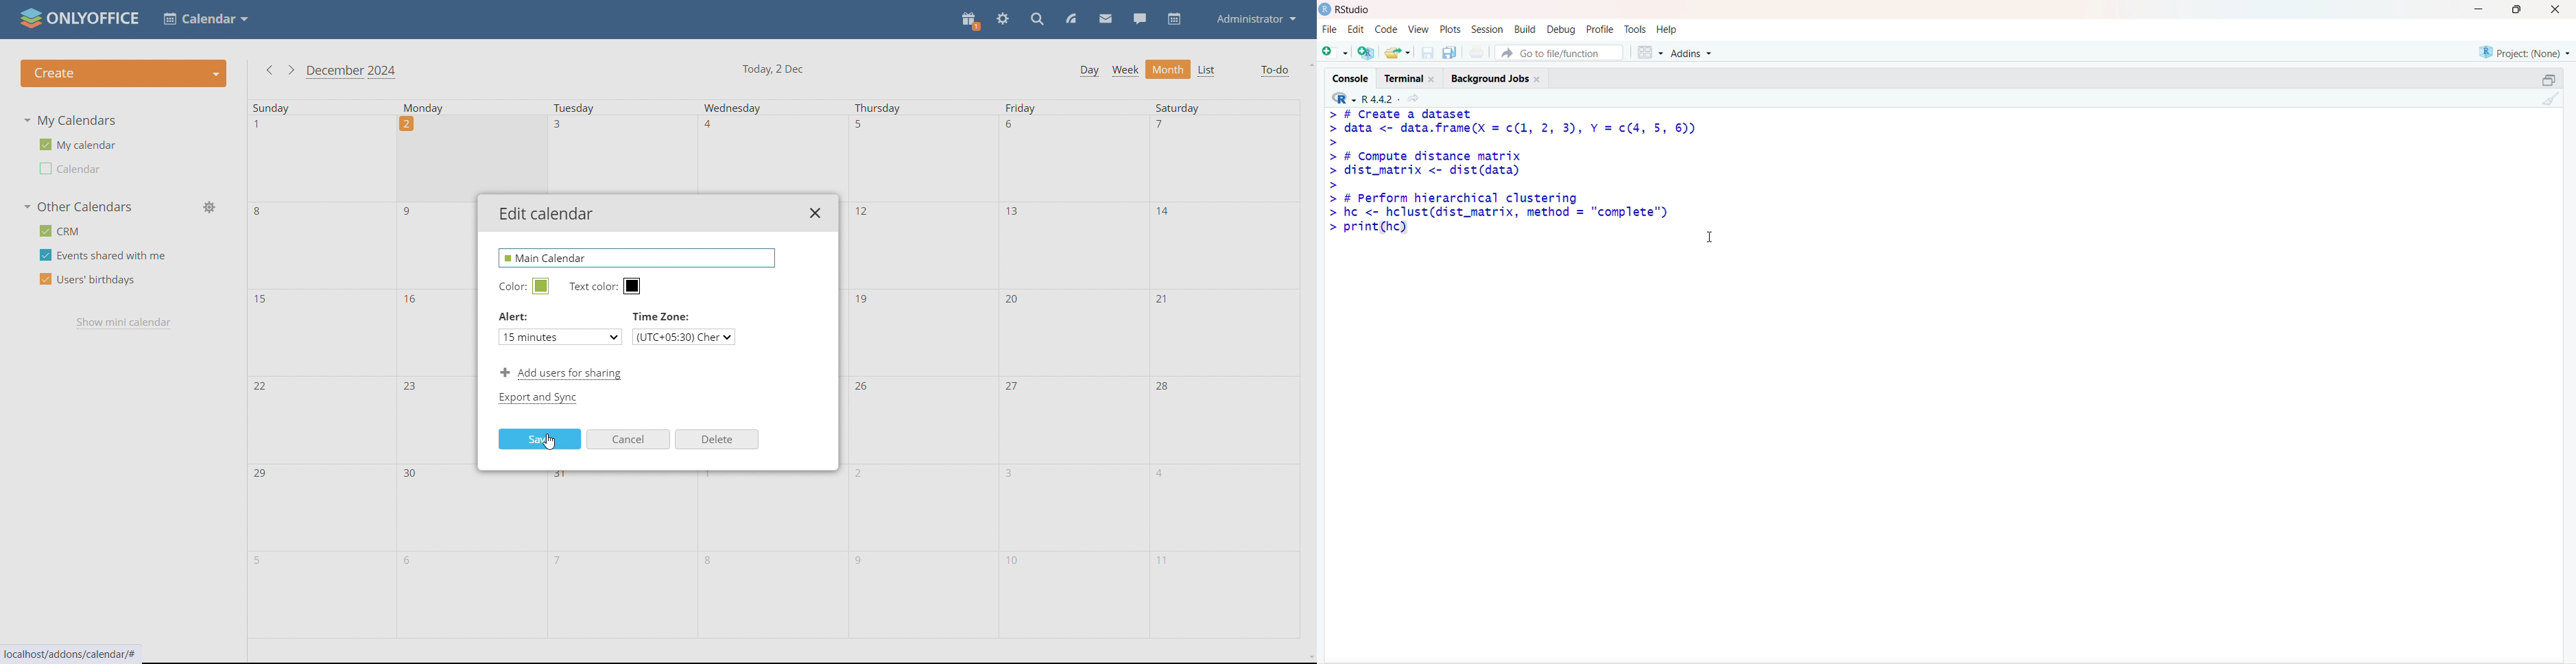  I want to click on Text cursor, so click(1708, 237).